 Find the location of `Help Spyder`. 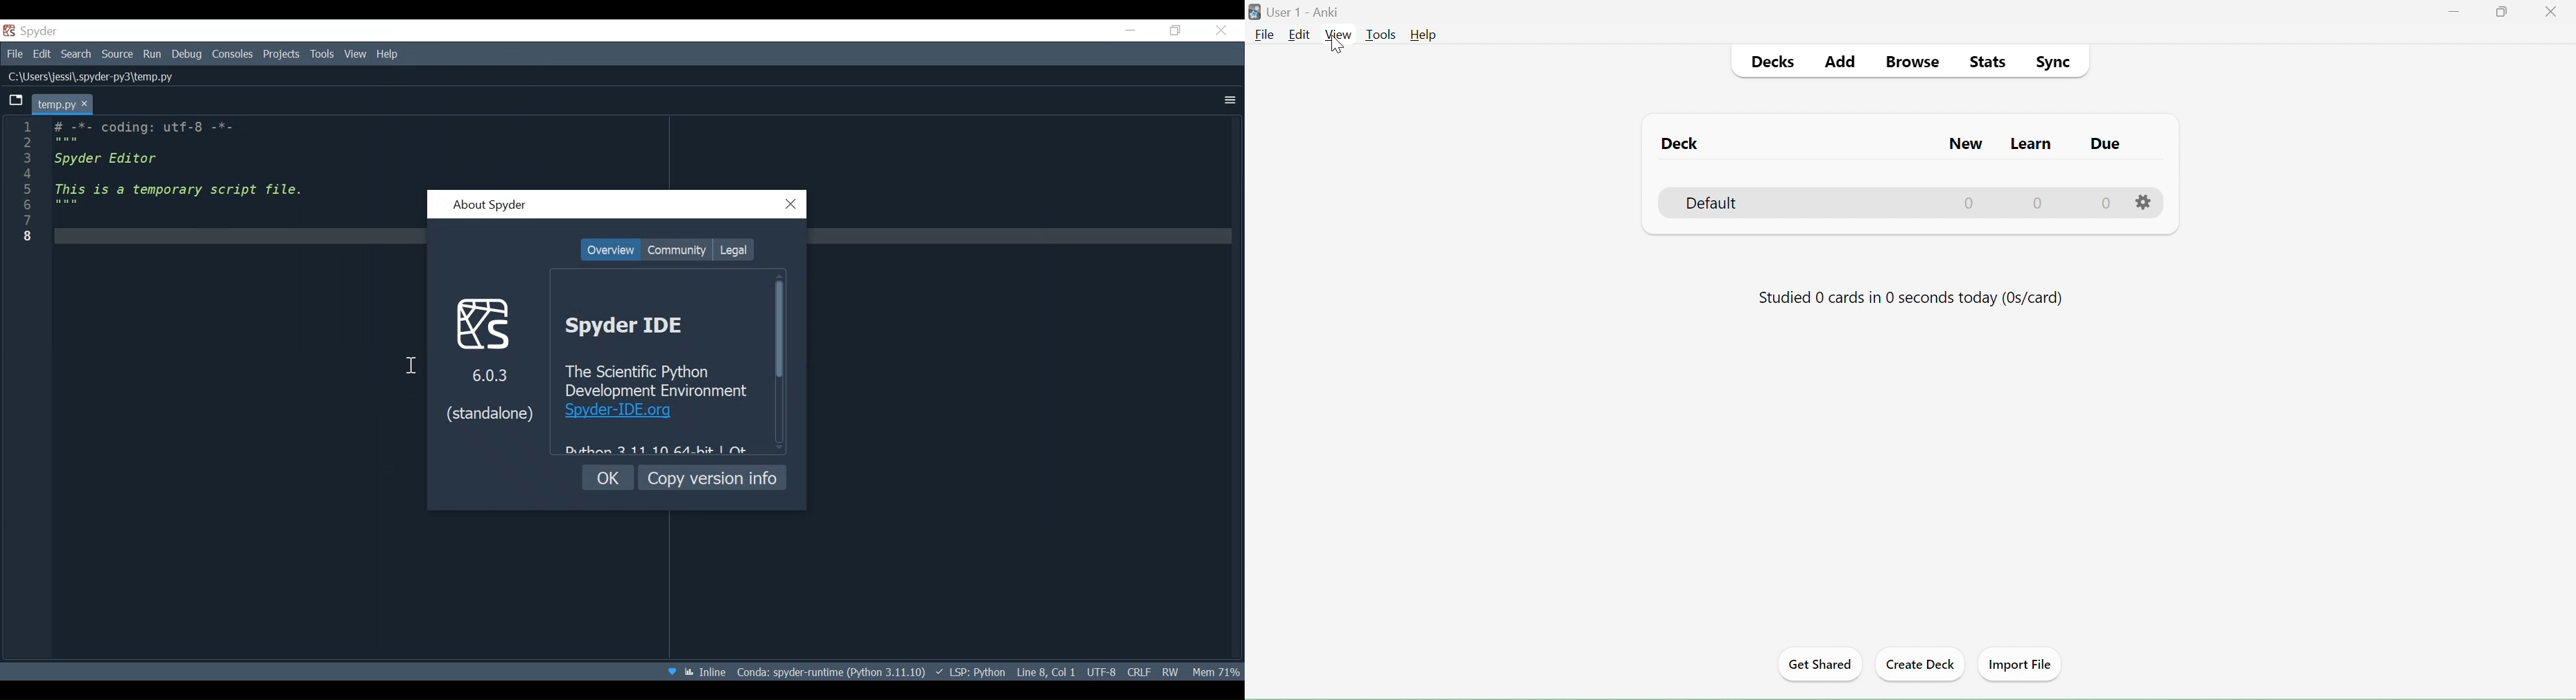

Help Spyder is located at coordinates (672, 672).